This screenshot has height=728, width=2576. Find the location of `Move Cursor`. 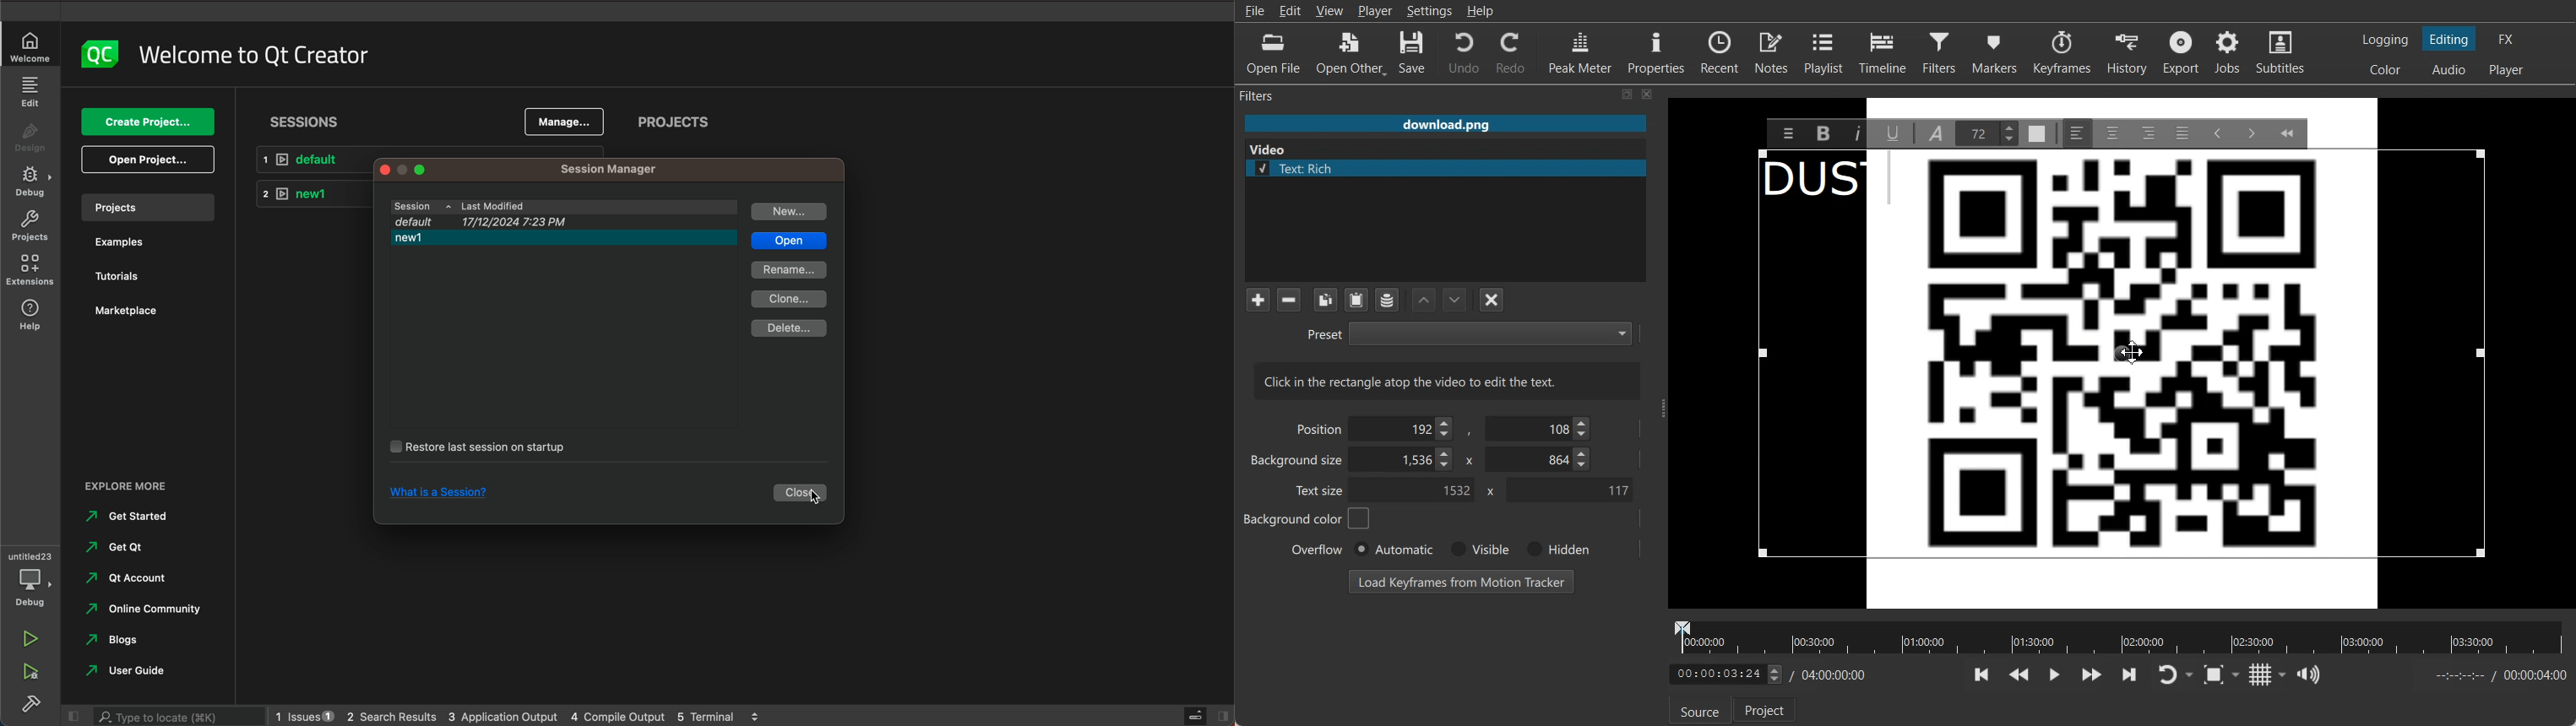

Move Cursor is located at coordinates (2132, 351).